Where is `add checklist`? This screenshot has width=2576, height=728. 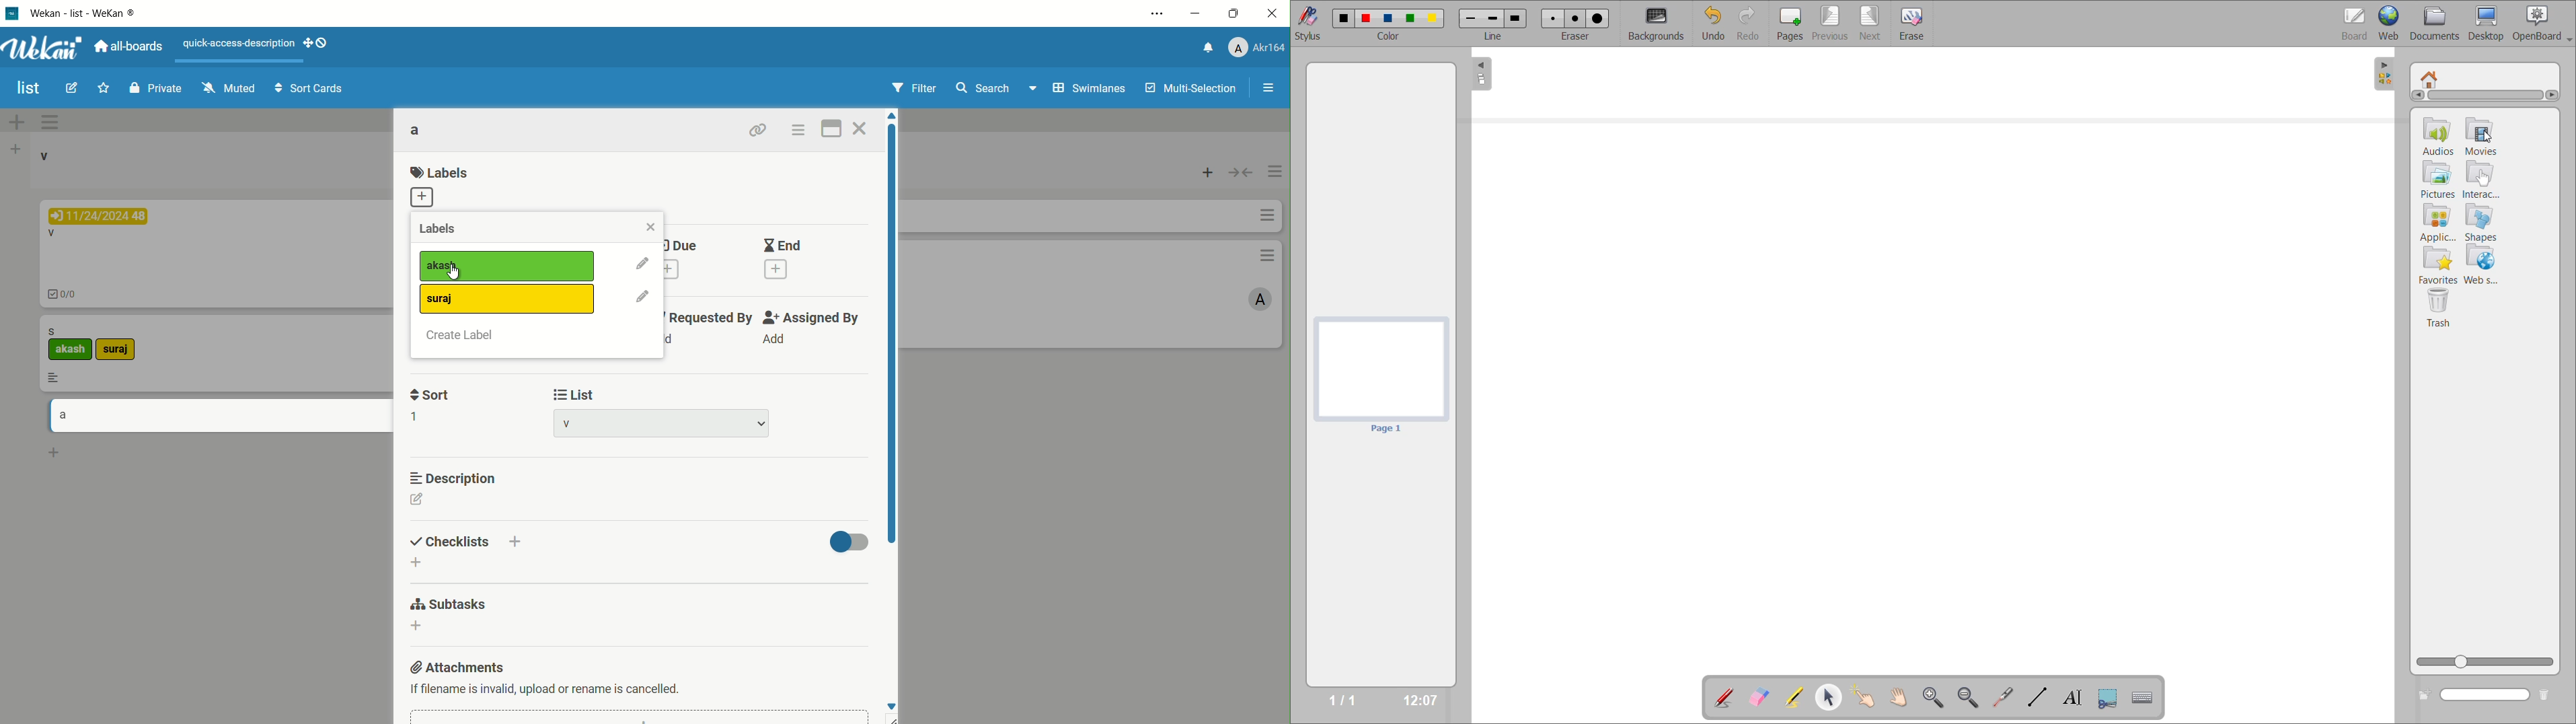 add checklist is located at coordinates (417, 563).